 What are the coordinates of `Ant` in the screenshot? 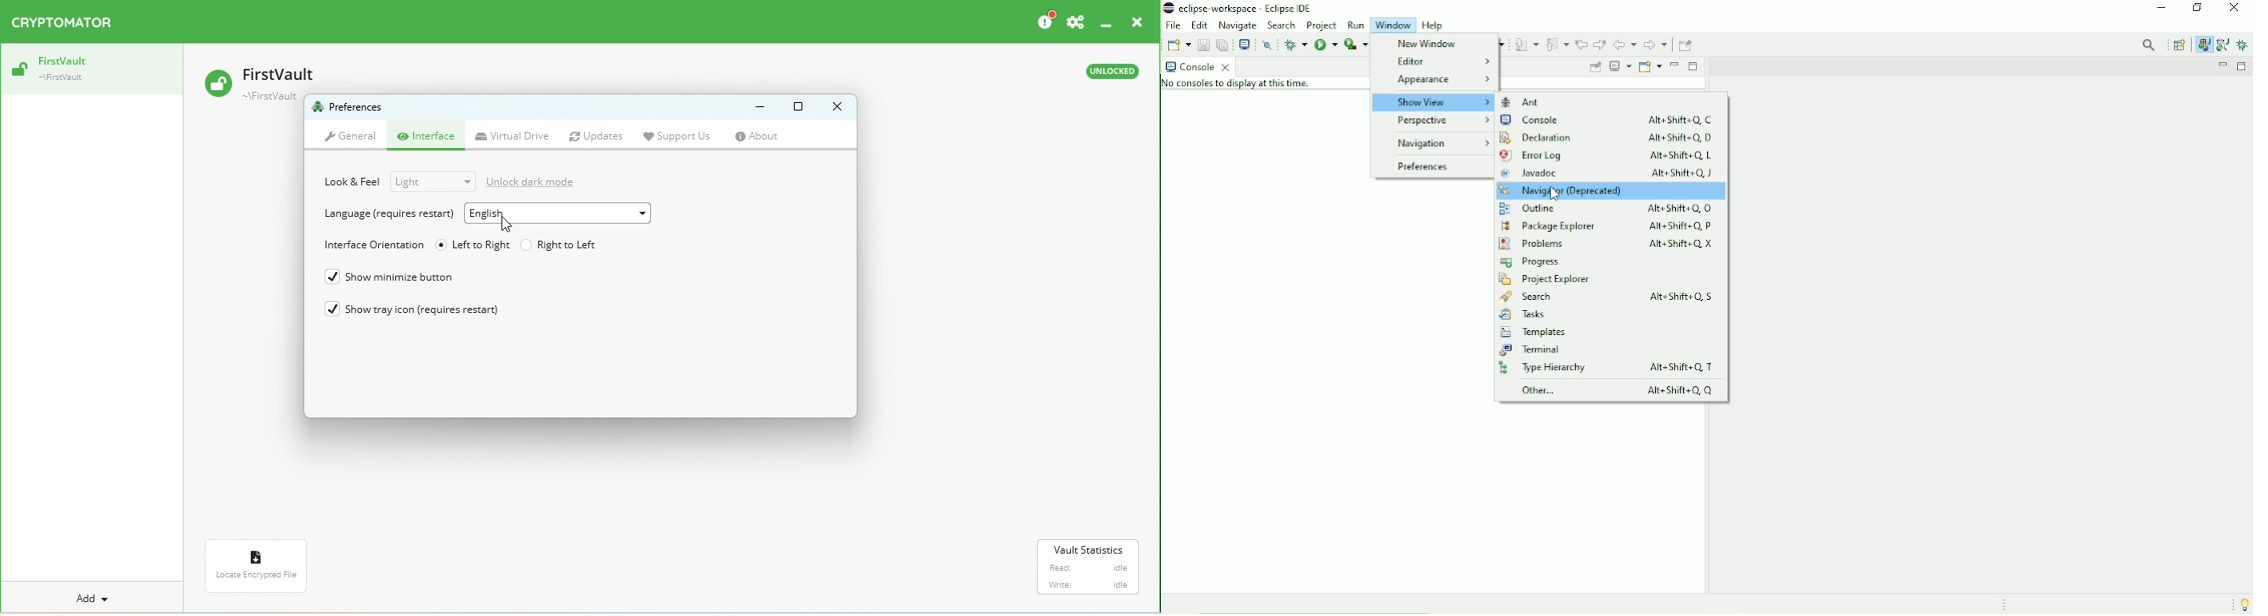 It's located at (1530, 102).